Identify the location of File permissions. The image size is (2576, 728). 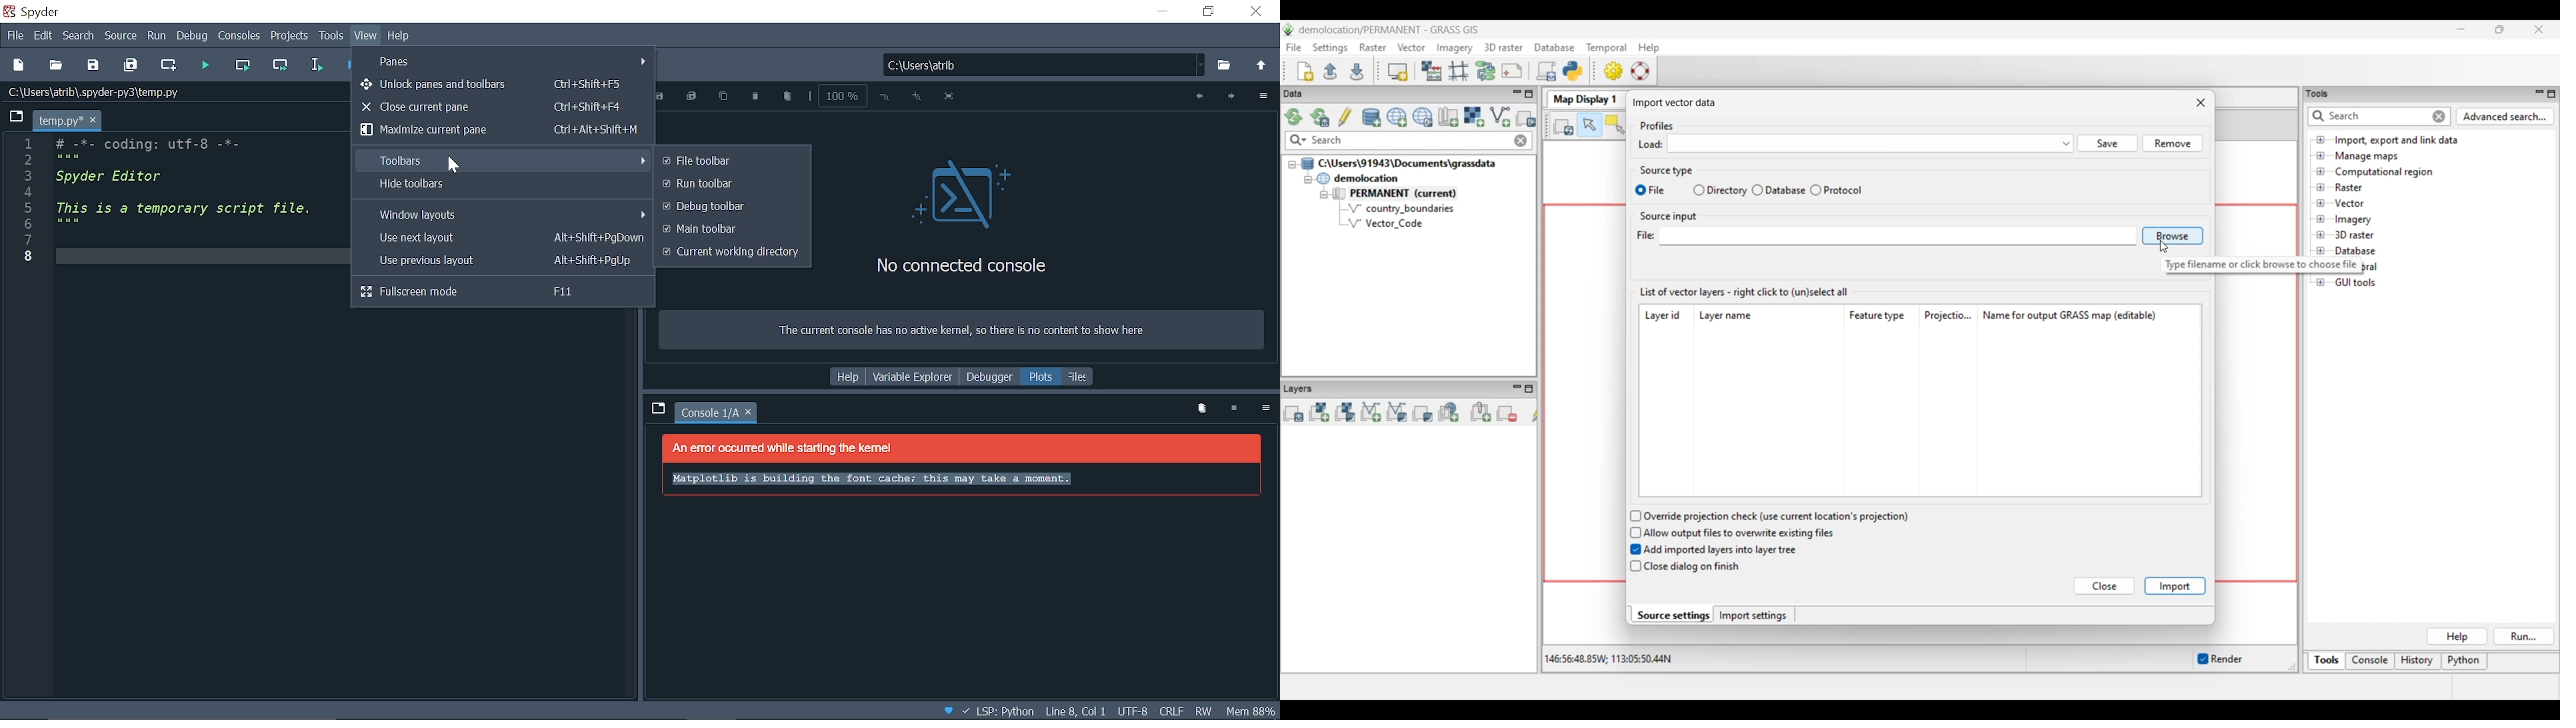
(1205, 710).